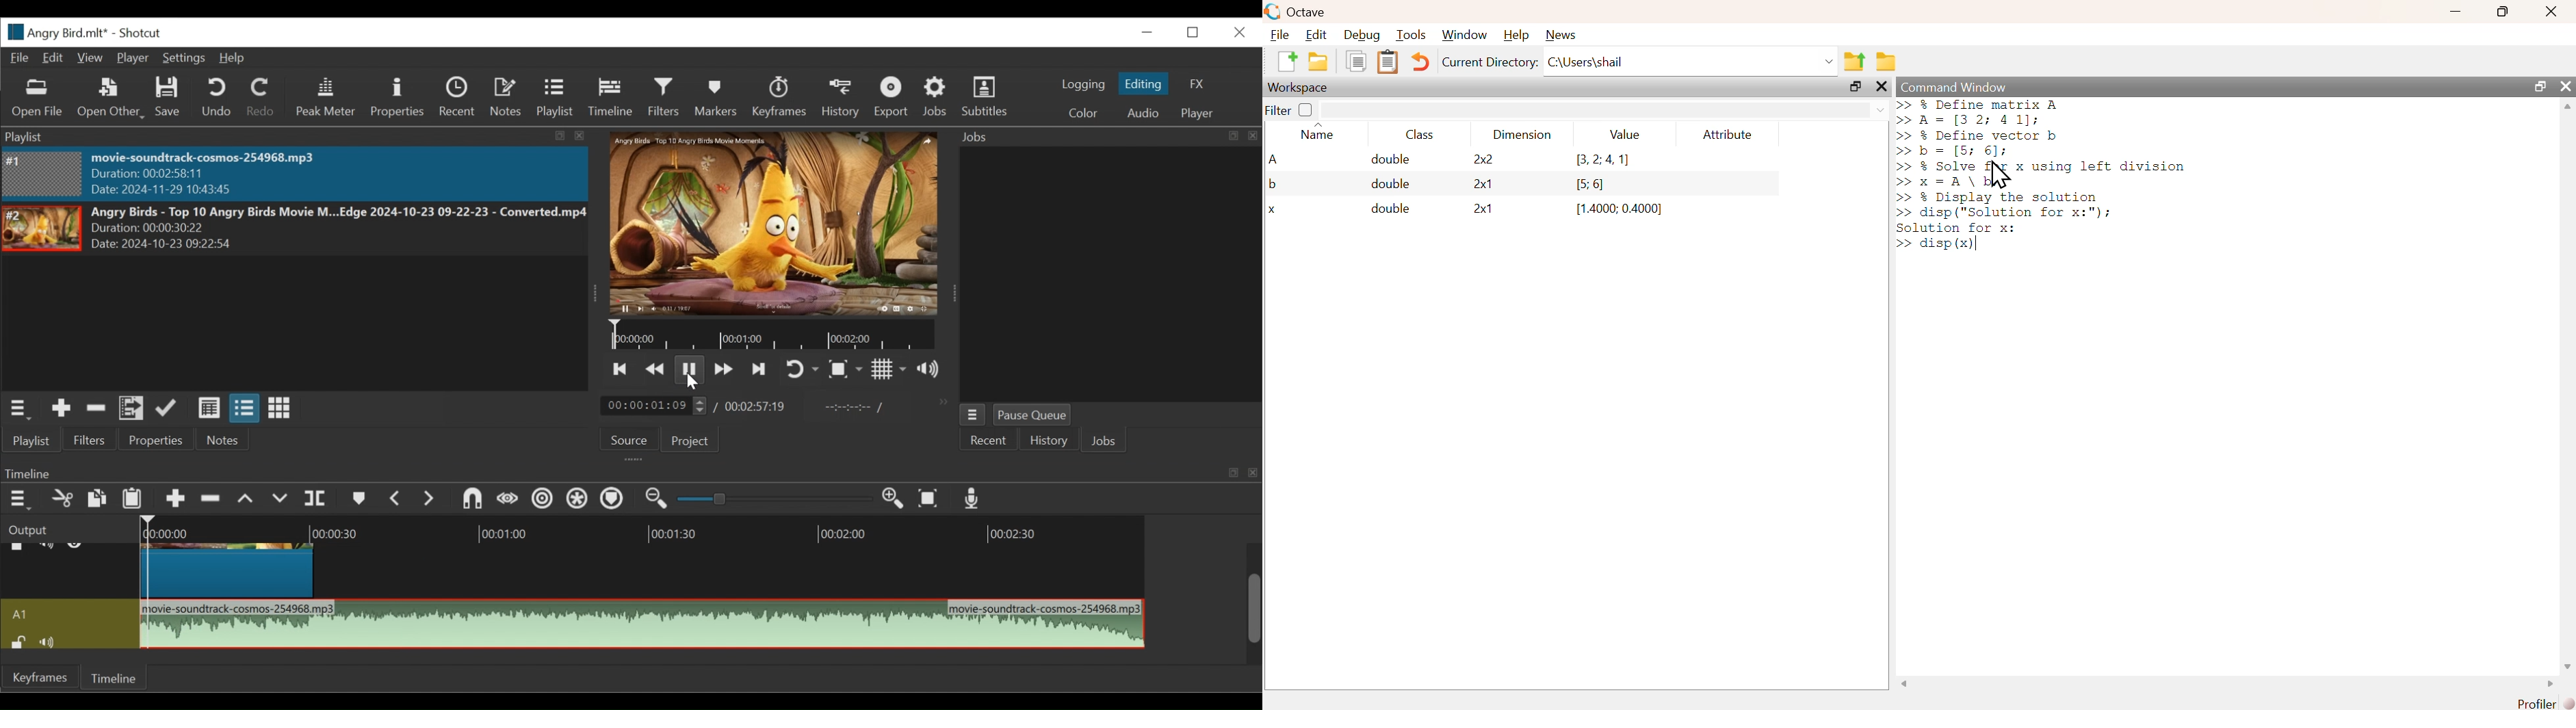 The height and width of the screenshot is (728, 2576). What do you see at coordinates (973, 414) in the screenshot?
I see `Jobs Menu` at bounding box center [973, 414].